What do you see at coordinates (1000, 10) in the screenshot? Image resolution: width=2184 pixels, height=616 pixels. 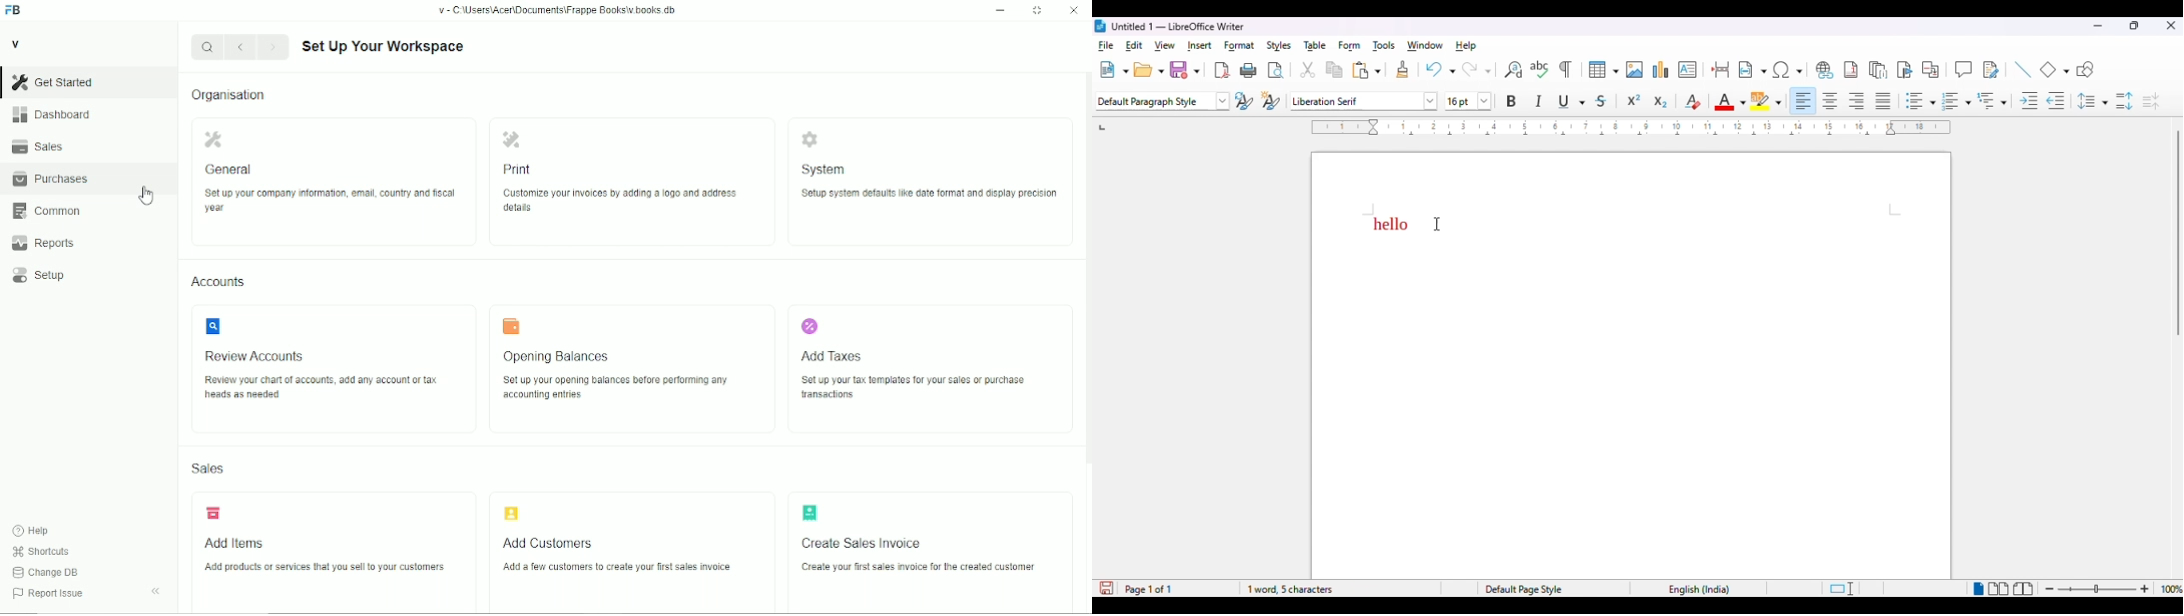 I see `Minimize` at bounding box center [1000, 10].